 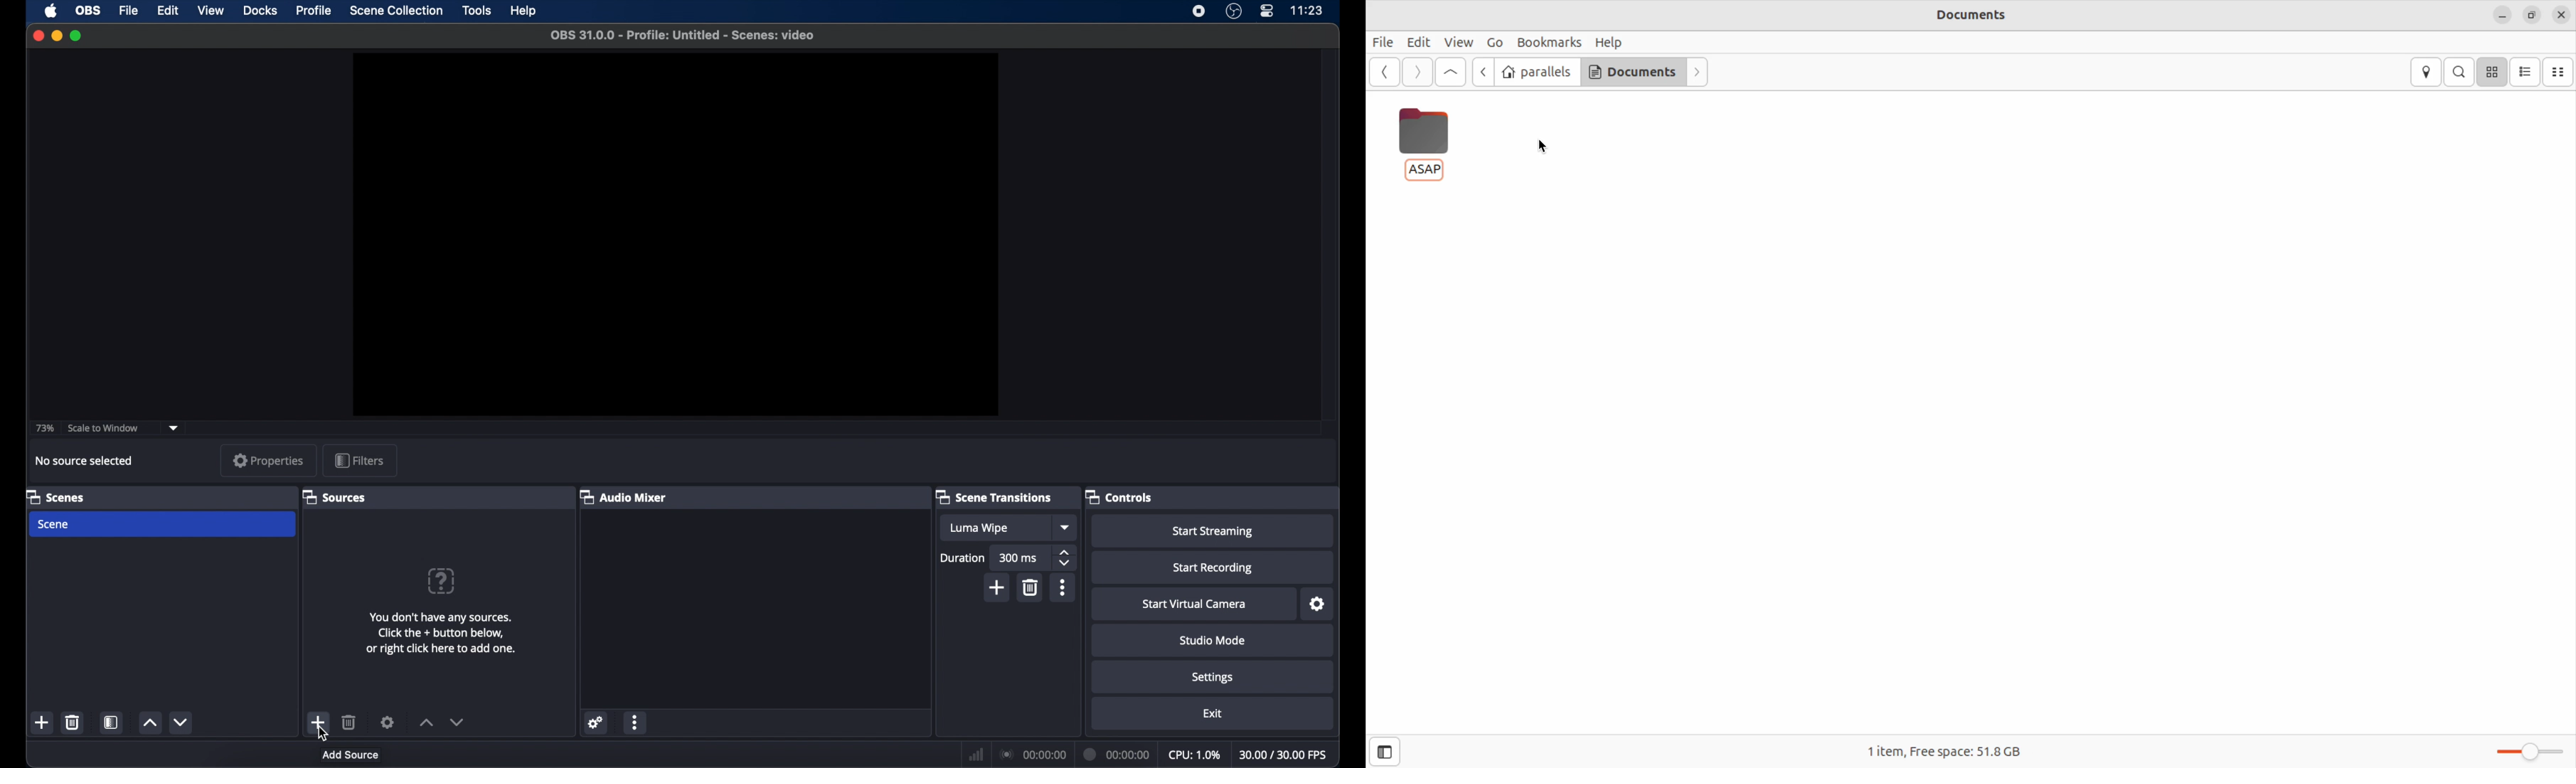 What do you see at coordinates (174, 428) in the screenshot?
I see `dropdown` at bounding box center [174, 428].